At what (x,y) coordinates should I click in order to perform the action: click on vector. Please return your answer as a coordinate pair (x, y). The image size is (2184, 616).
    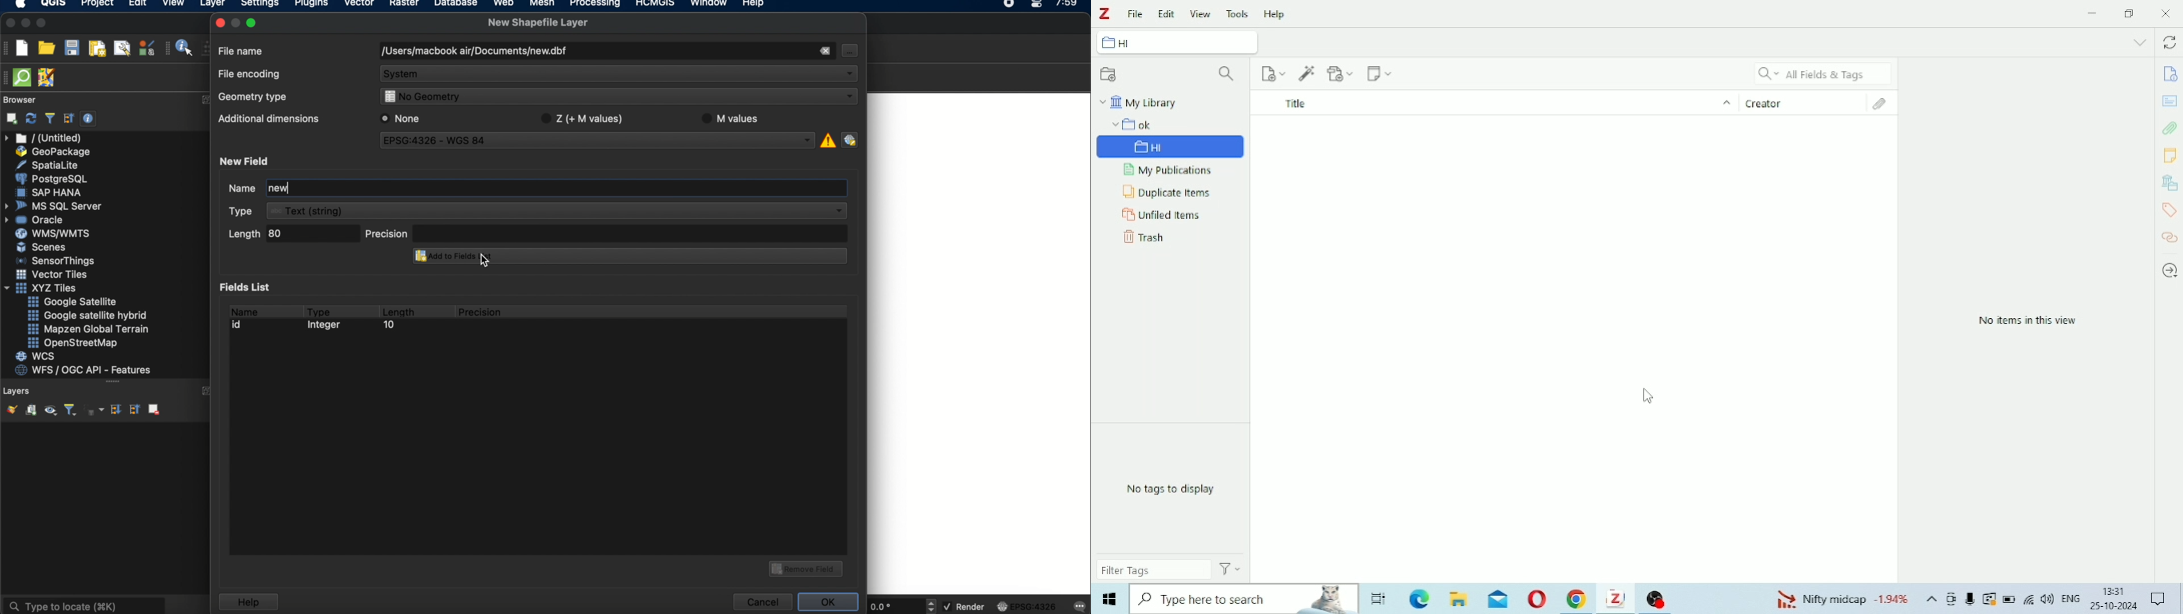
    Looking at the image, I should click on (360, 5).